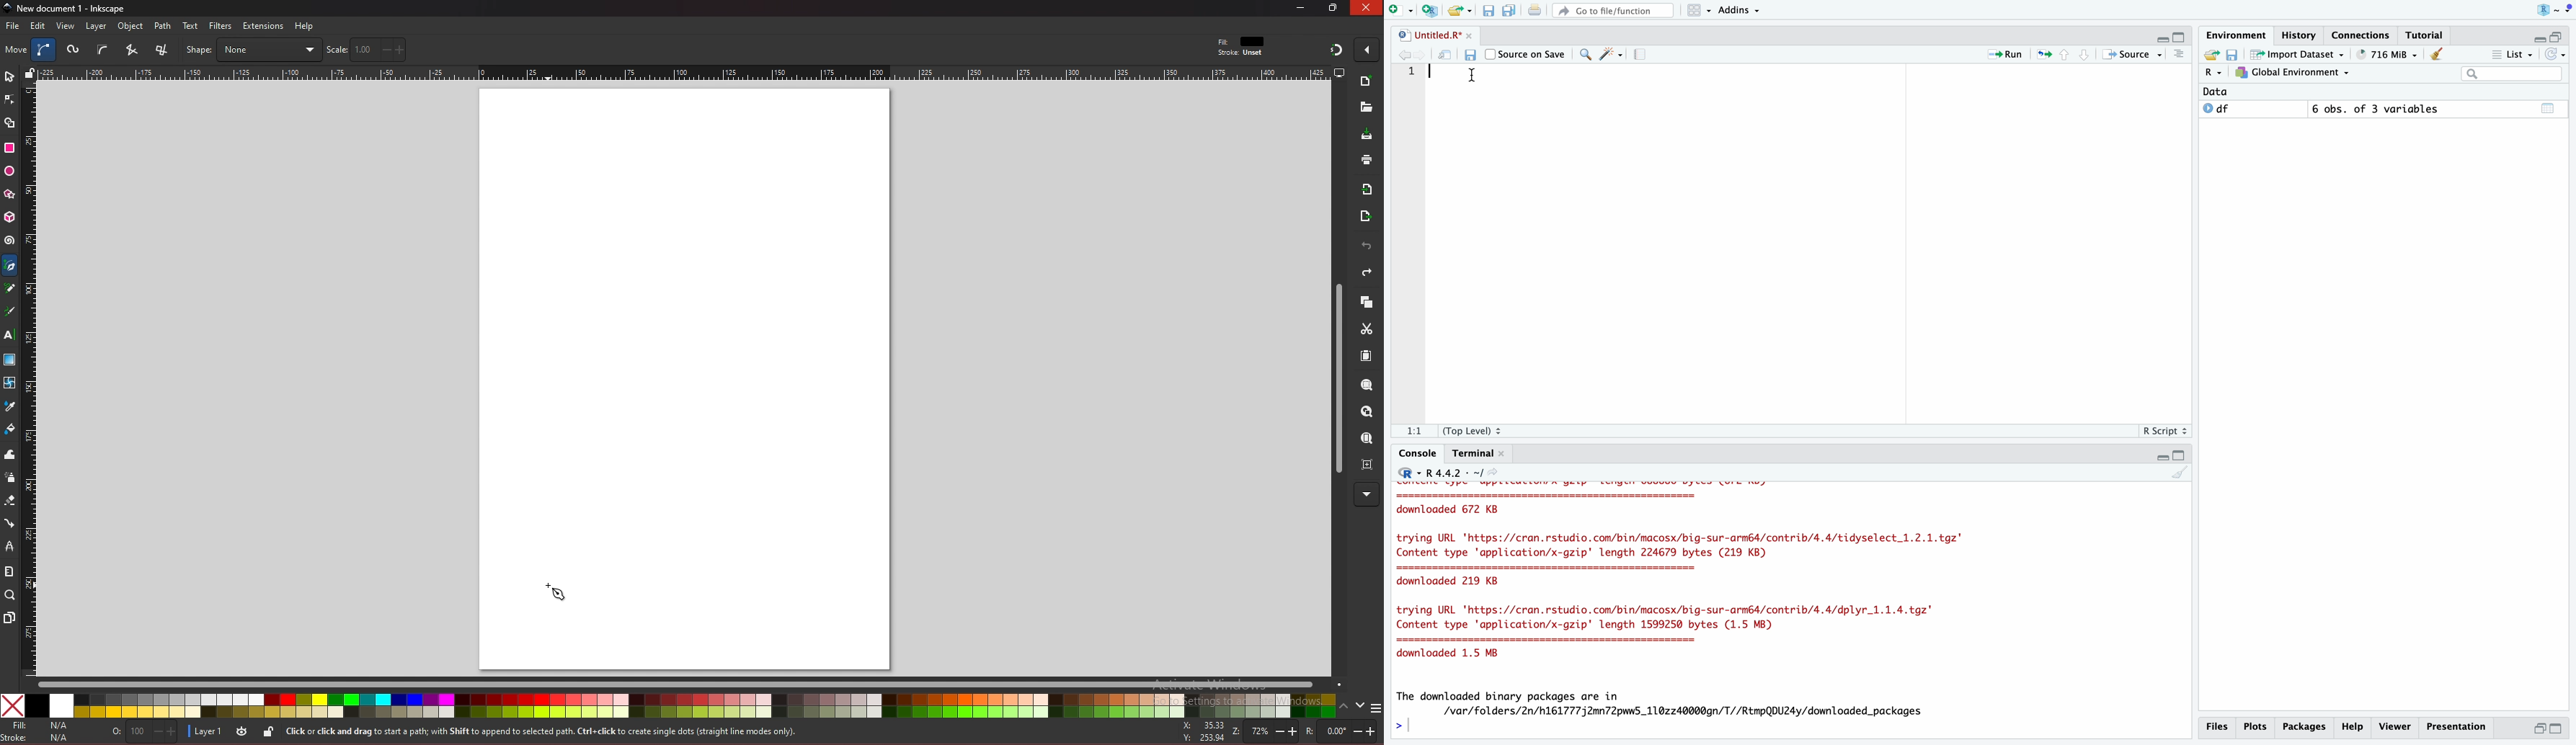  What do you see at coordinates (1612, 53) in the screenshot?
I see `Code Tools` at bounding box center [1612, 53].